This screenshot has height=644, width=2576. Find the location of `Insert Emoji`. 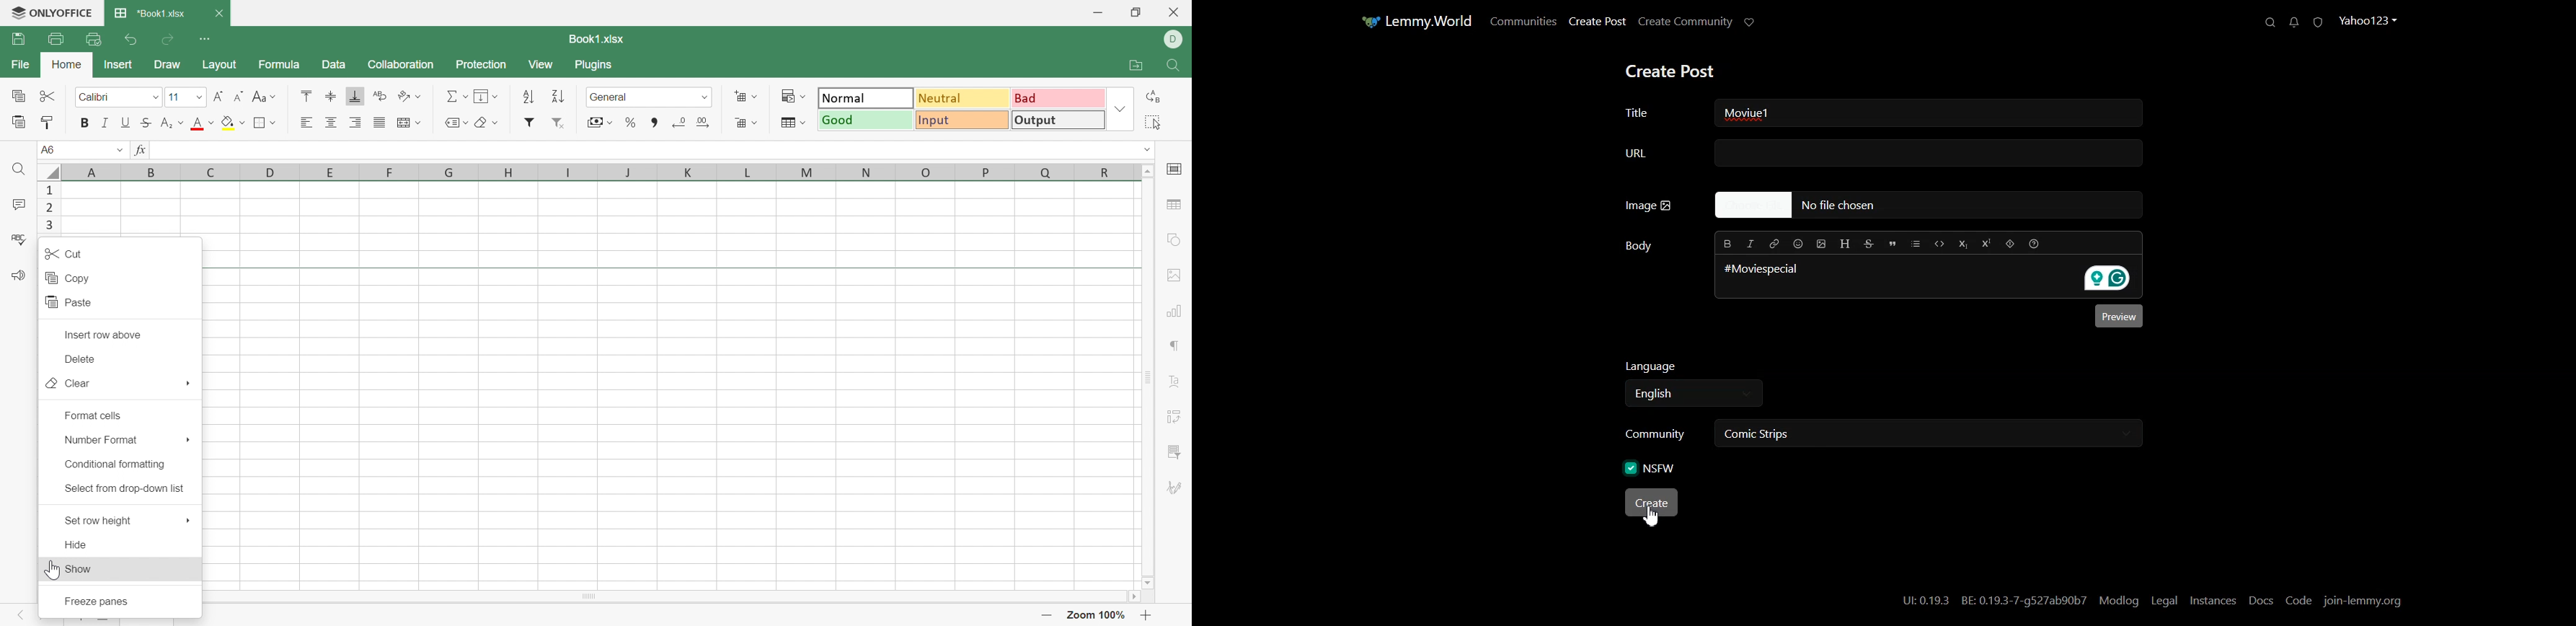

Insert Emoji is located at coordinates (1799, 244).